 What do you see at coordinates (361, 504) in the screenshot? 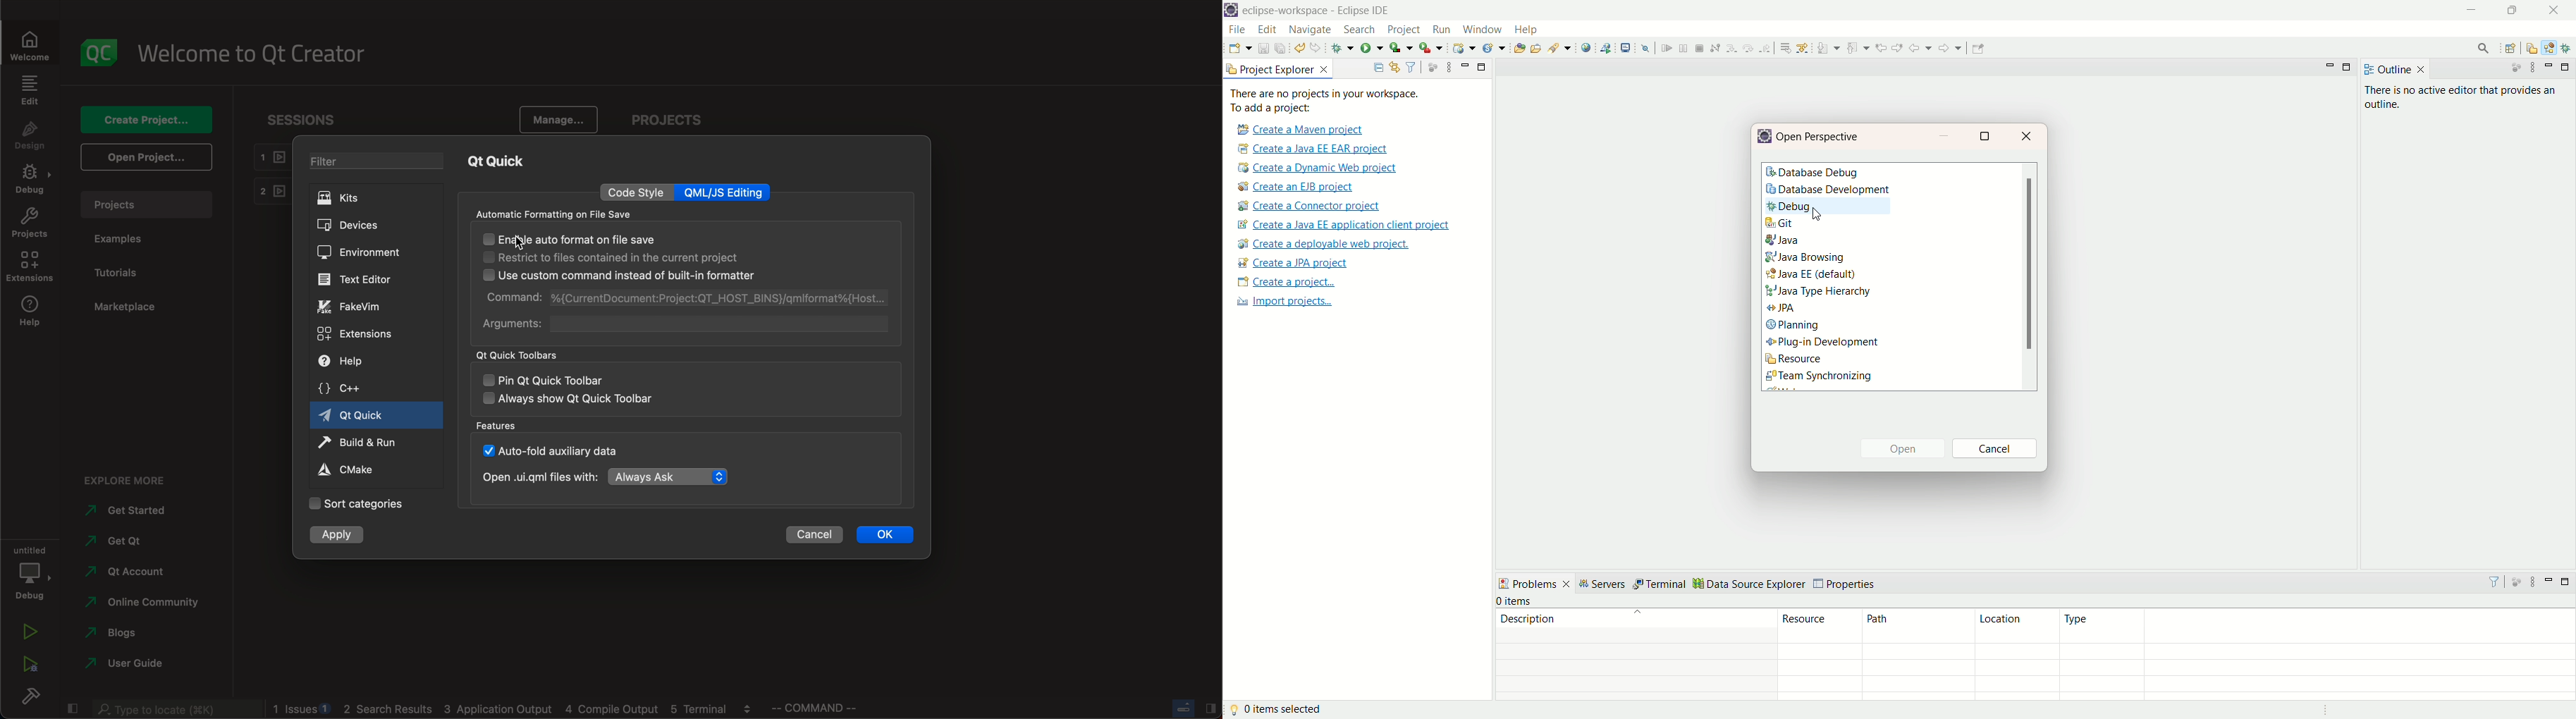
I see `categories` at bounding box center [361, 504].